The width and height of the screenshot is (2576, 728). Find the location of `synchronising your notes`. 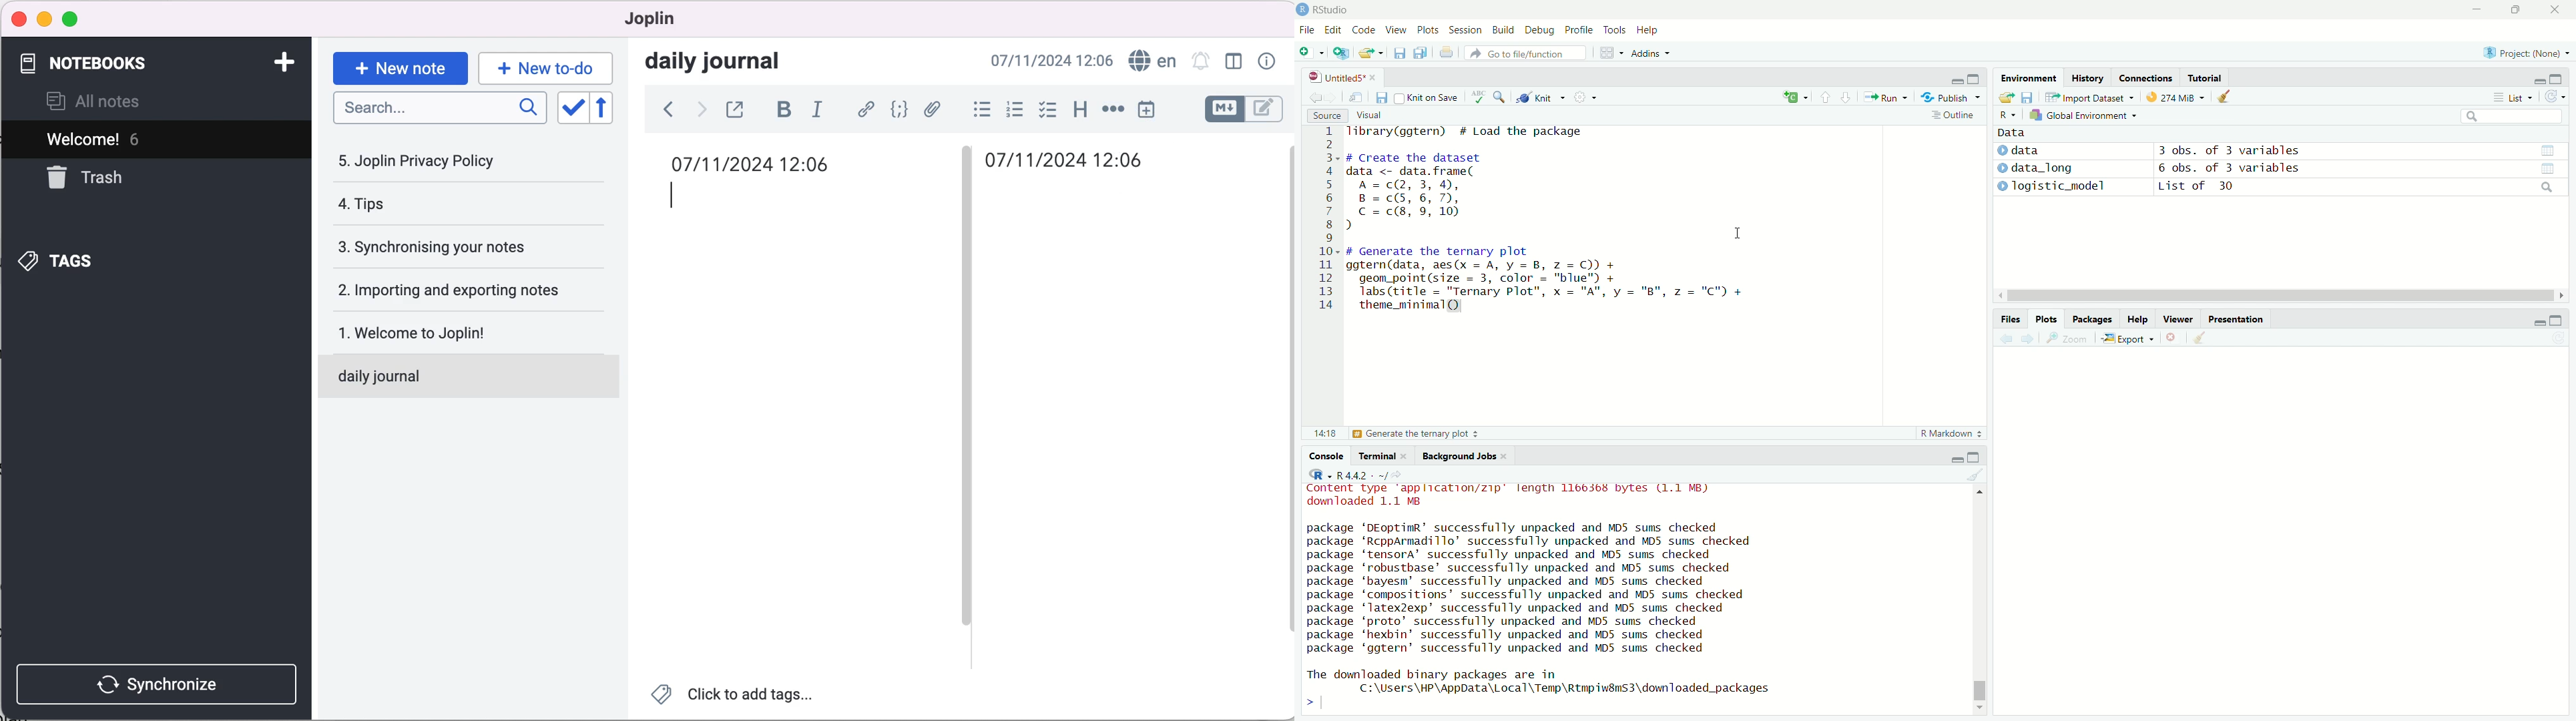

synchronising your notes is located at coordinates (451, 247).